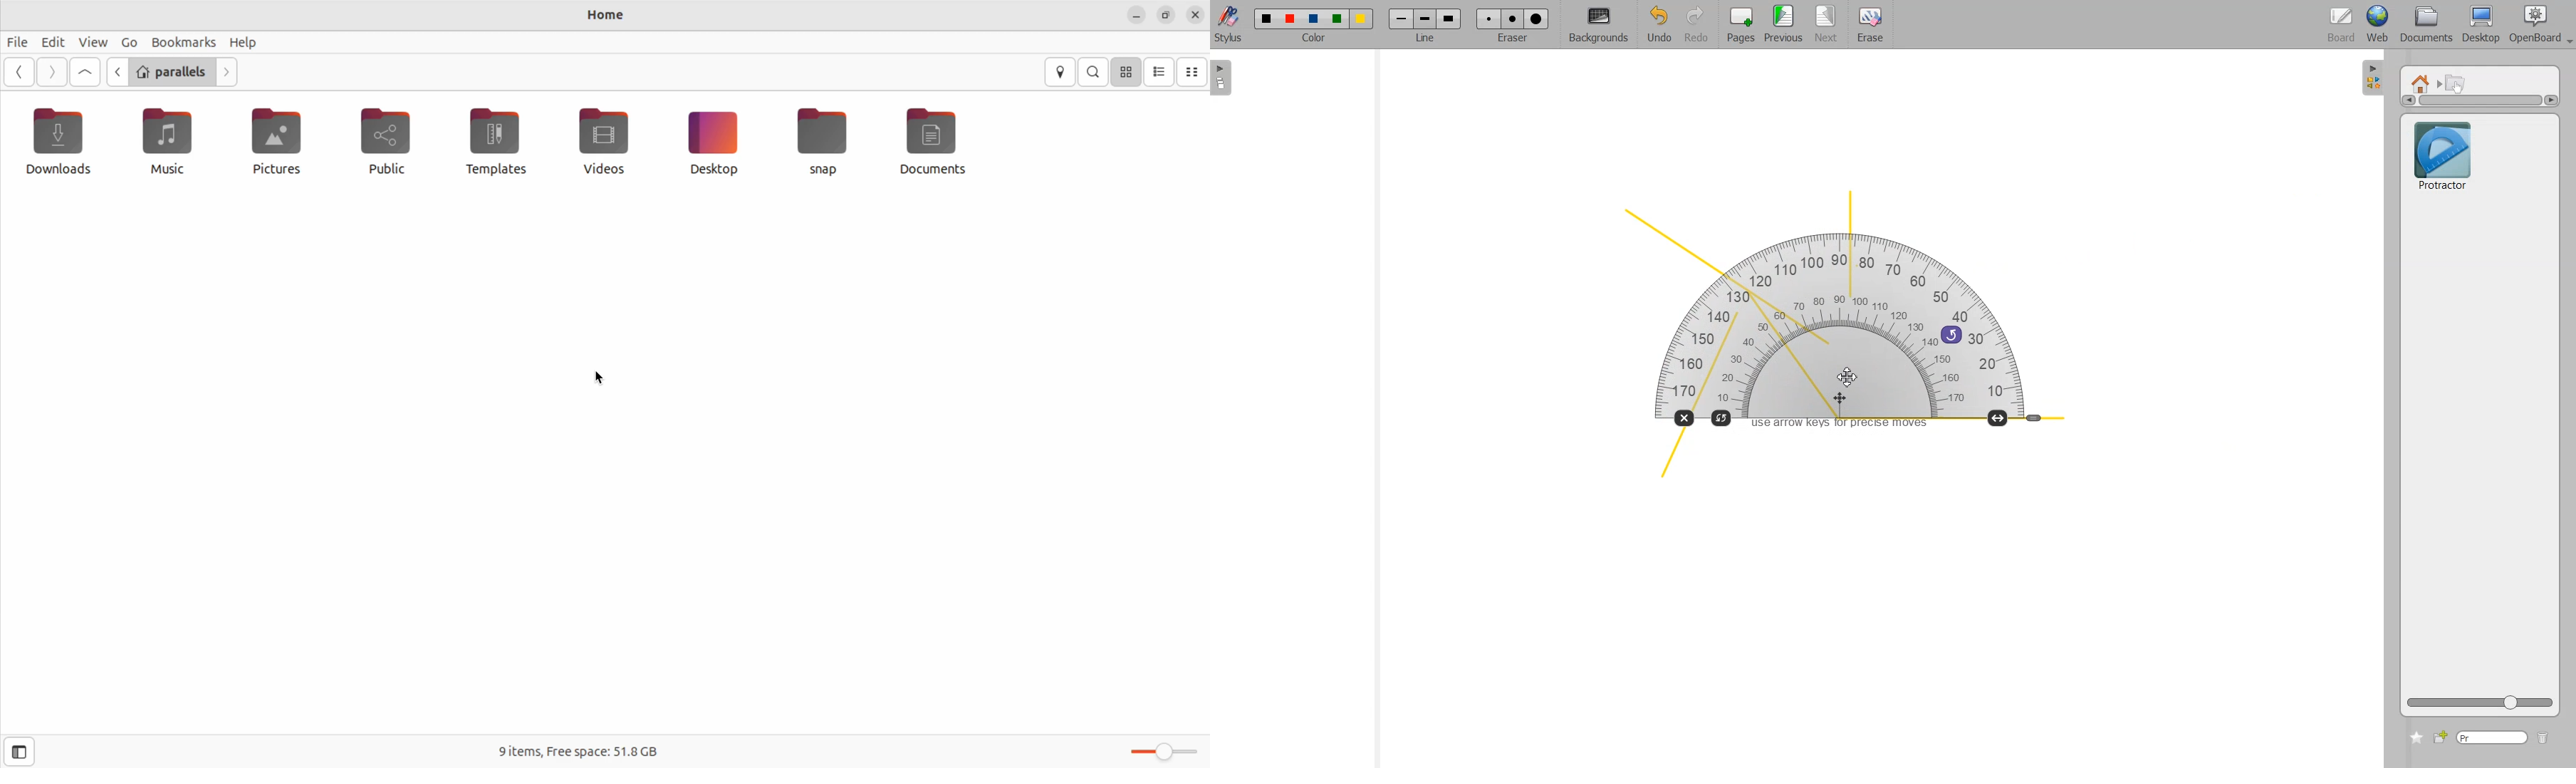 The image size is (2576, 784). Describe the element at coordinates (711, 141) in the screenshot. I see `Desktop` at that location.